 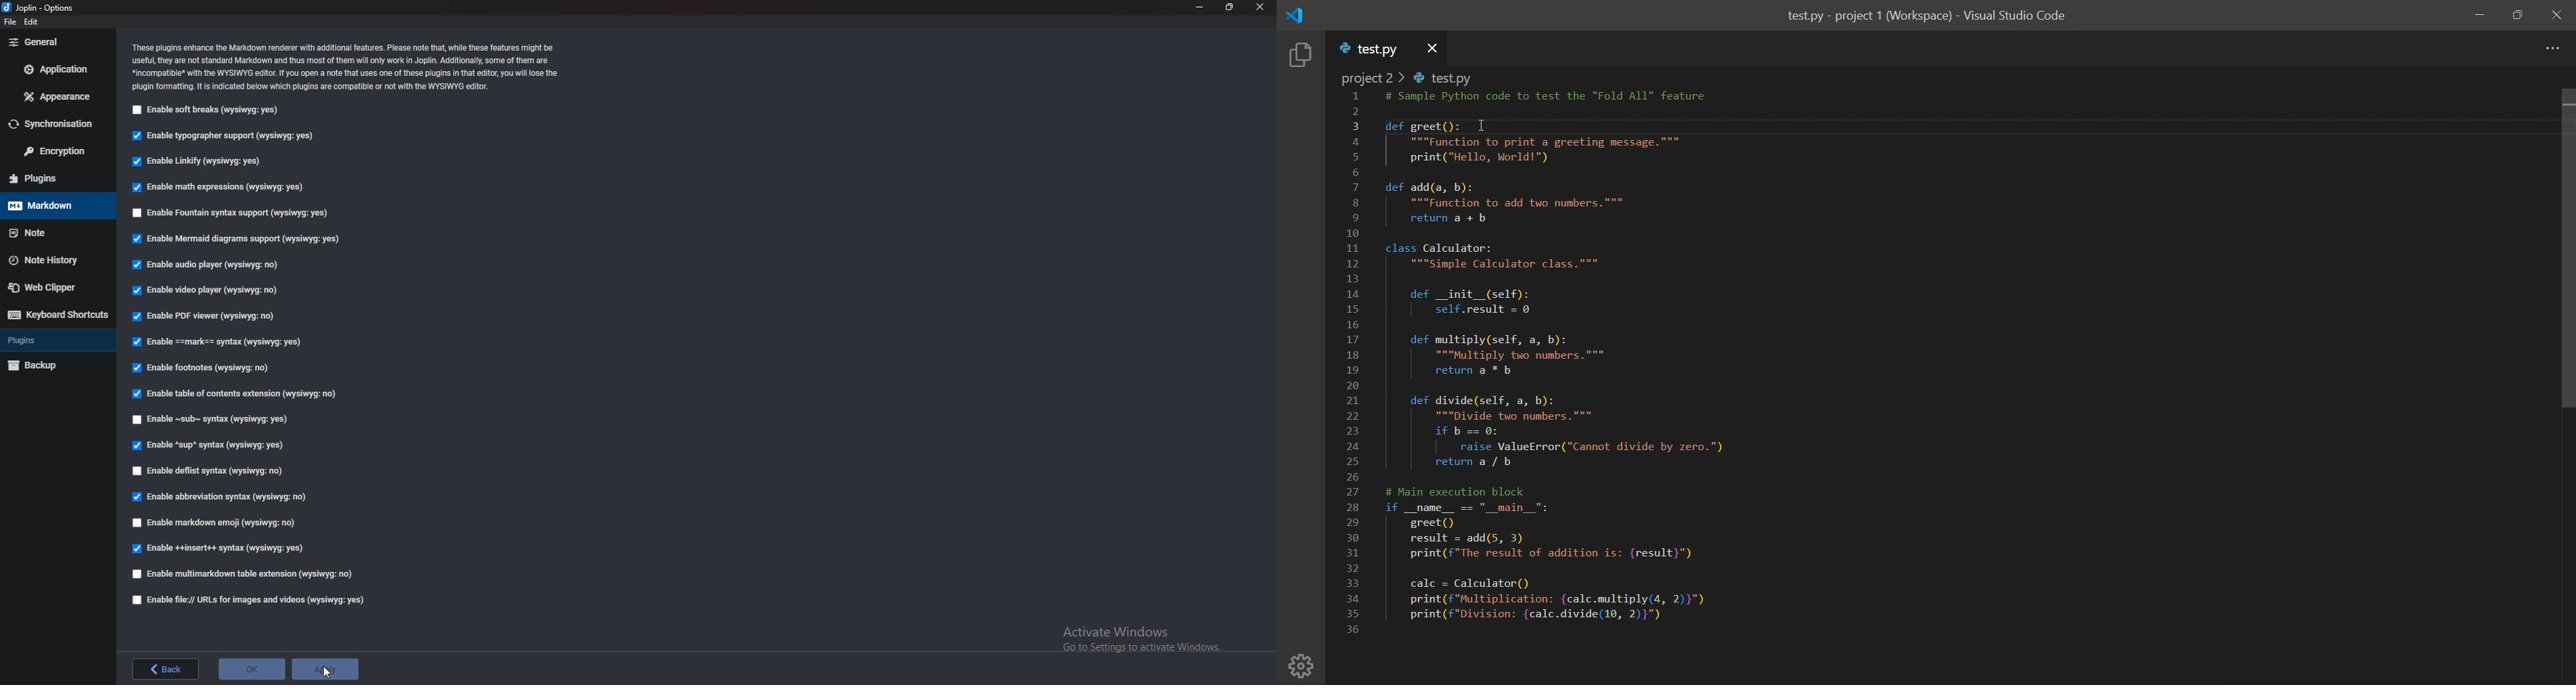 I want to click on Activate Windows, so click(x=1140, y=639).